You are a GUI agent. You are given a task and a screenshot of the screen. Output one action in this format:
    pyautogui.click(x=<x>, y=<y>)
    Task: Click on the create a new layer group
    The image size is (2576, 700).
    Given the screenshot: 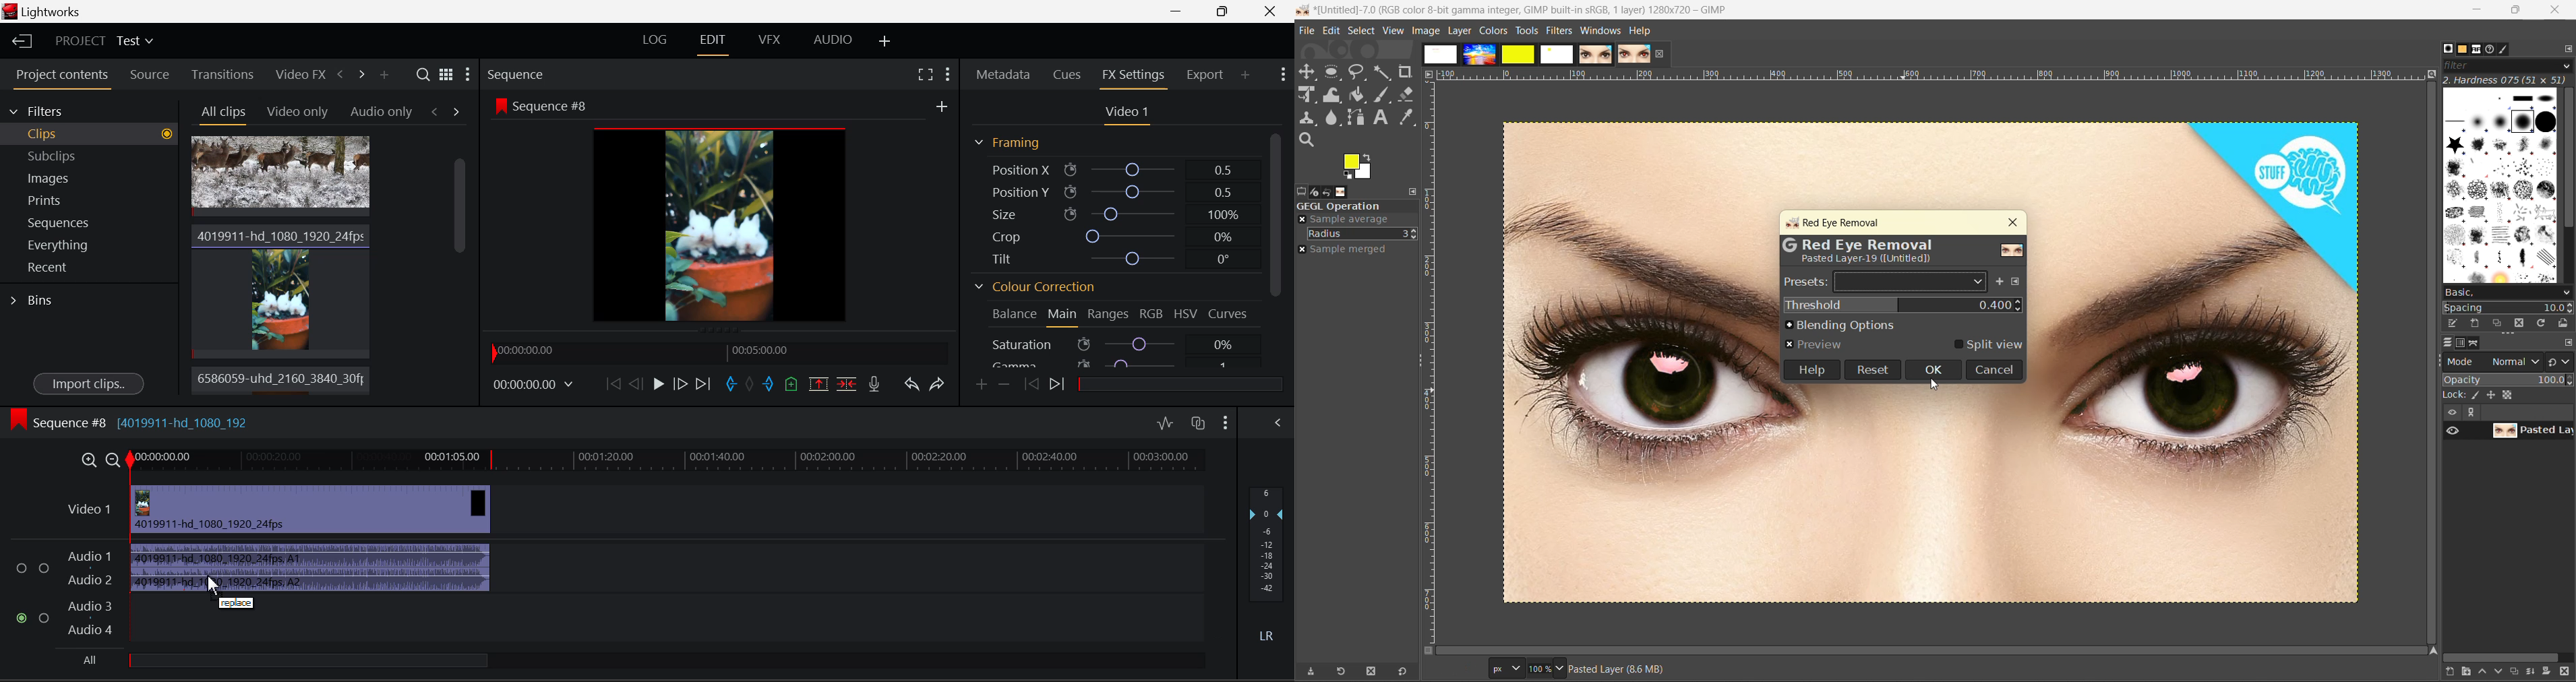 What is the action you would take?
    pyautogui.click(x=2461, y=673)
    